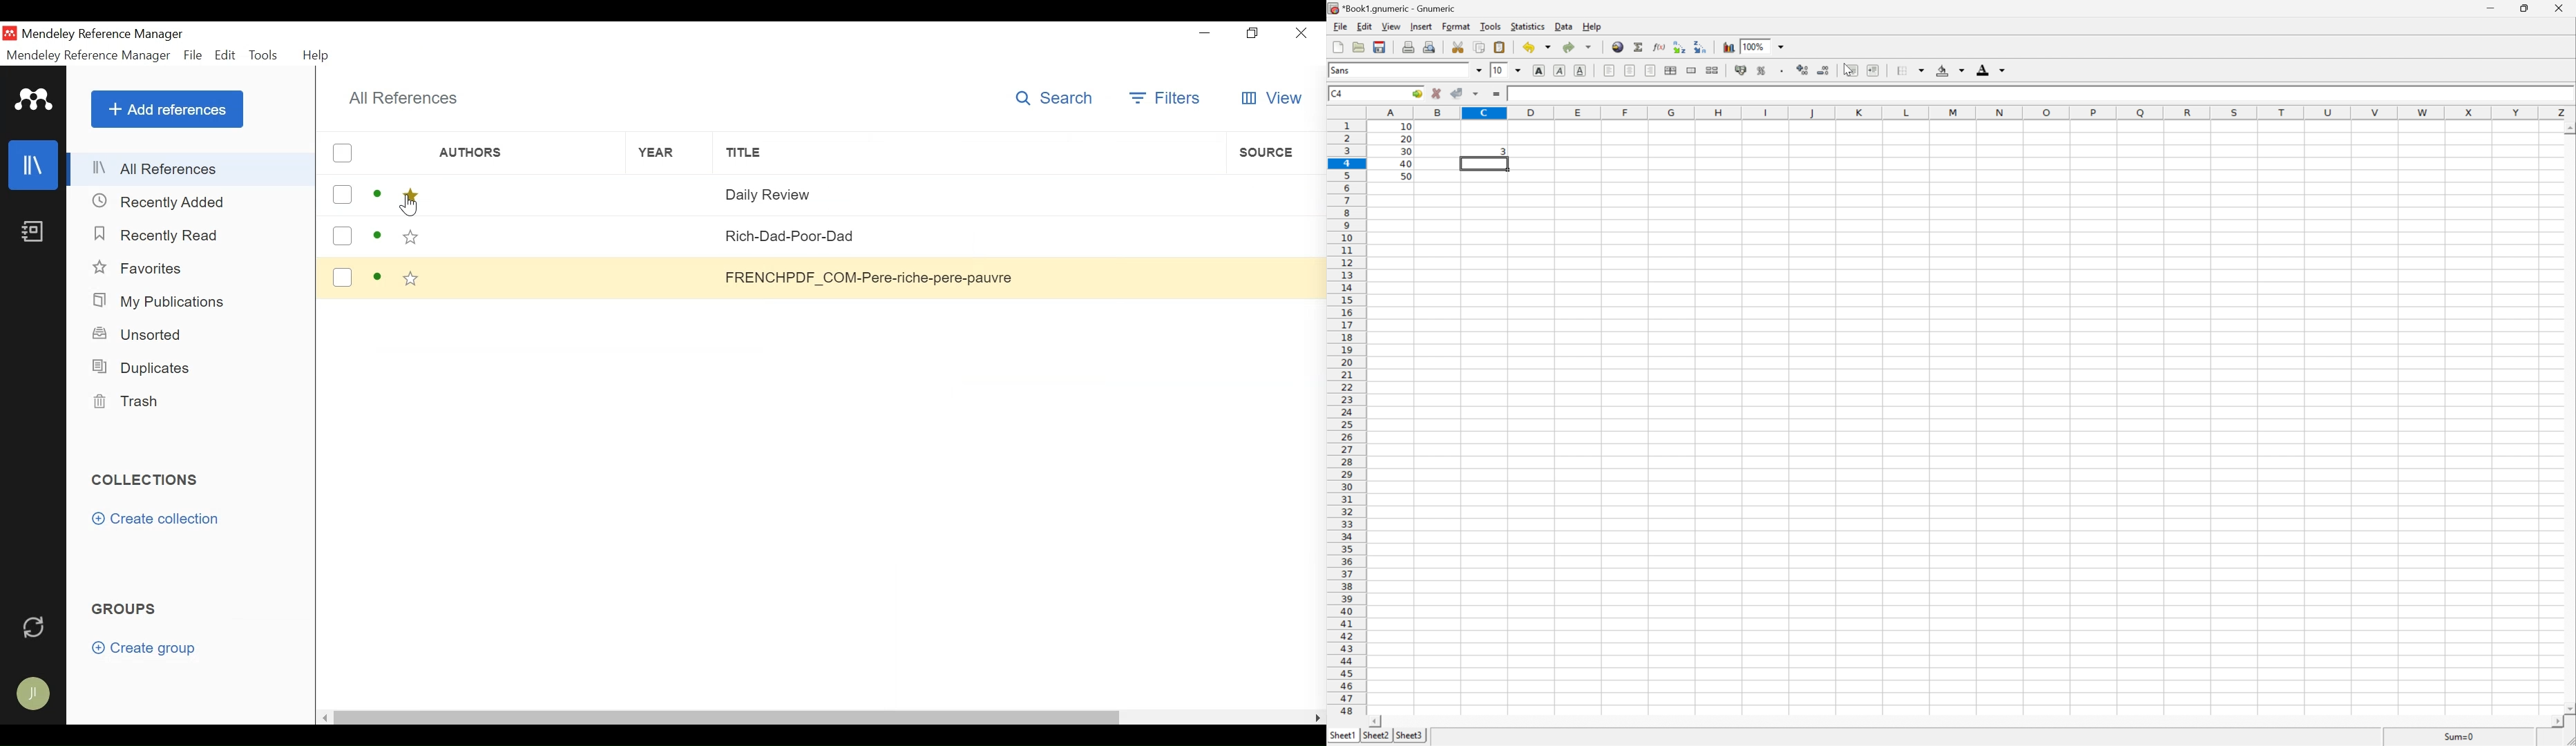 The width and height of the screenshot is (2576, 756). I want to click on Scroll Left, so click(325, 718).